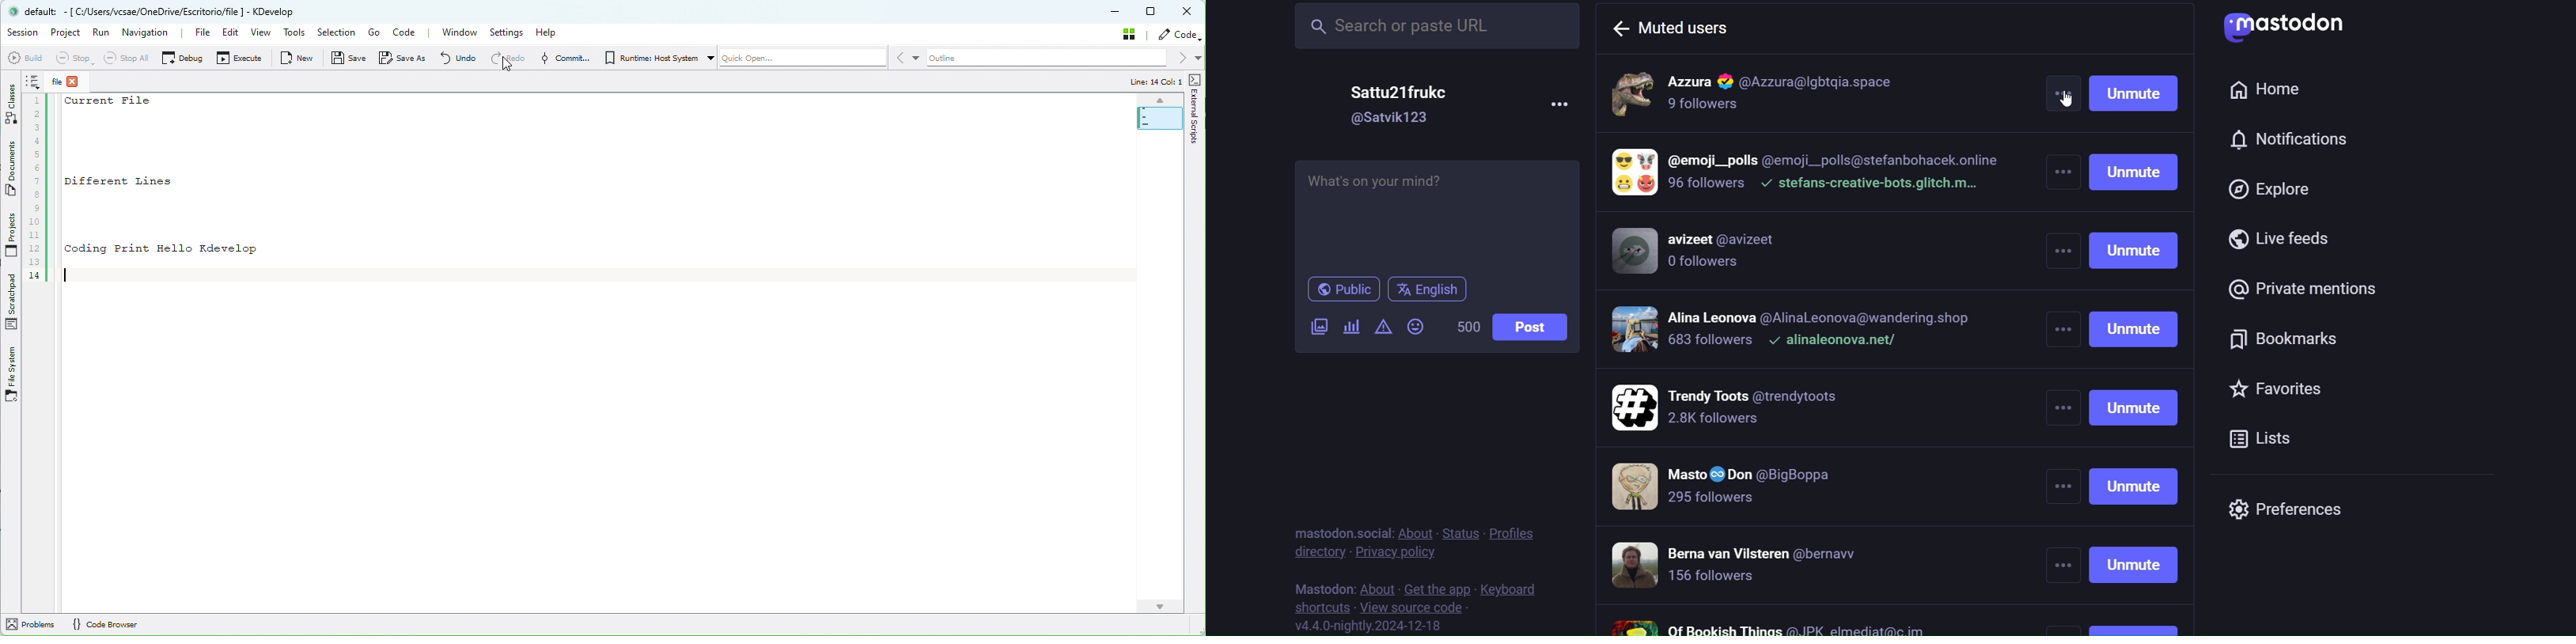 The height and width of the screenshot is (644, 2576). What do you see at coordinates (2294, 140) in the screenshot?
I see `notification` at bounding box center [2294, 140].